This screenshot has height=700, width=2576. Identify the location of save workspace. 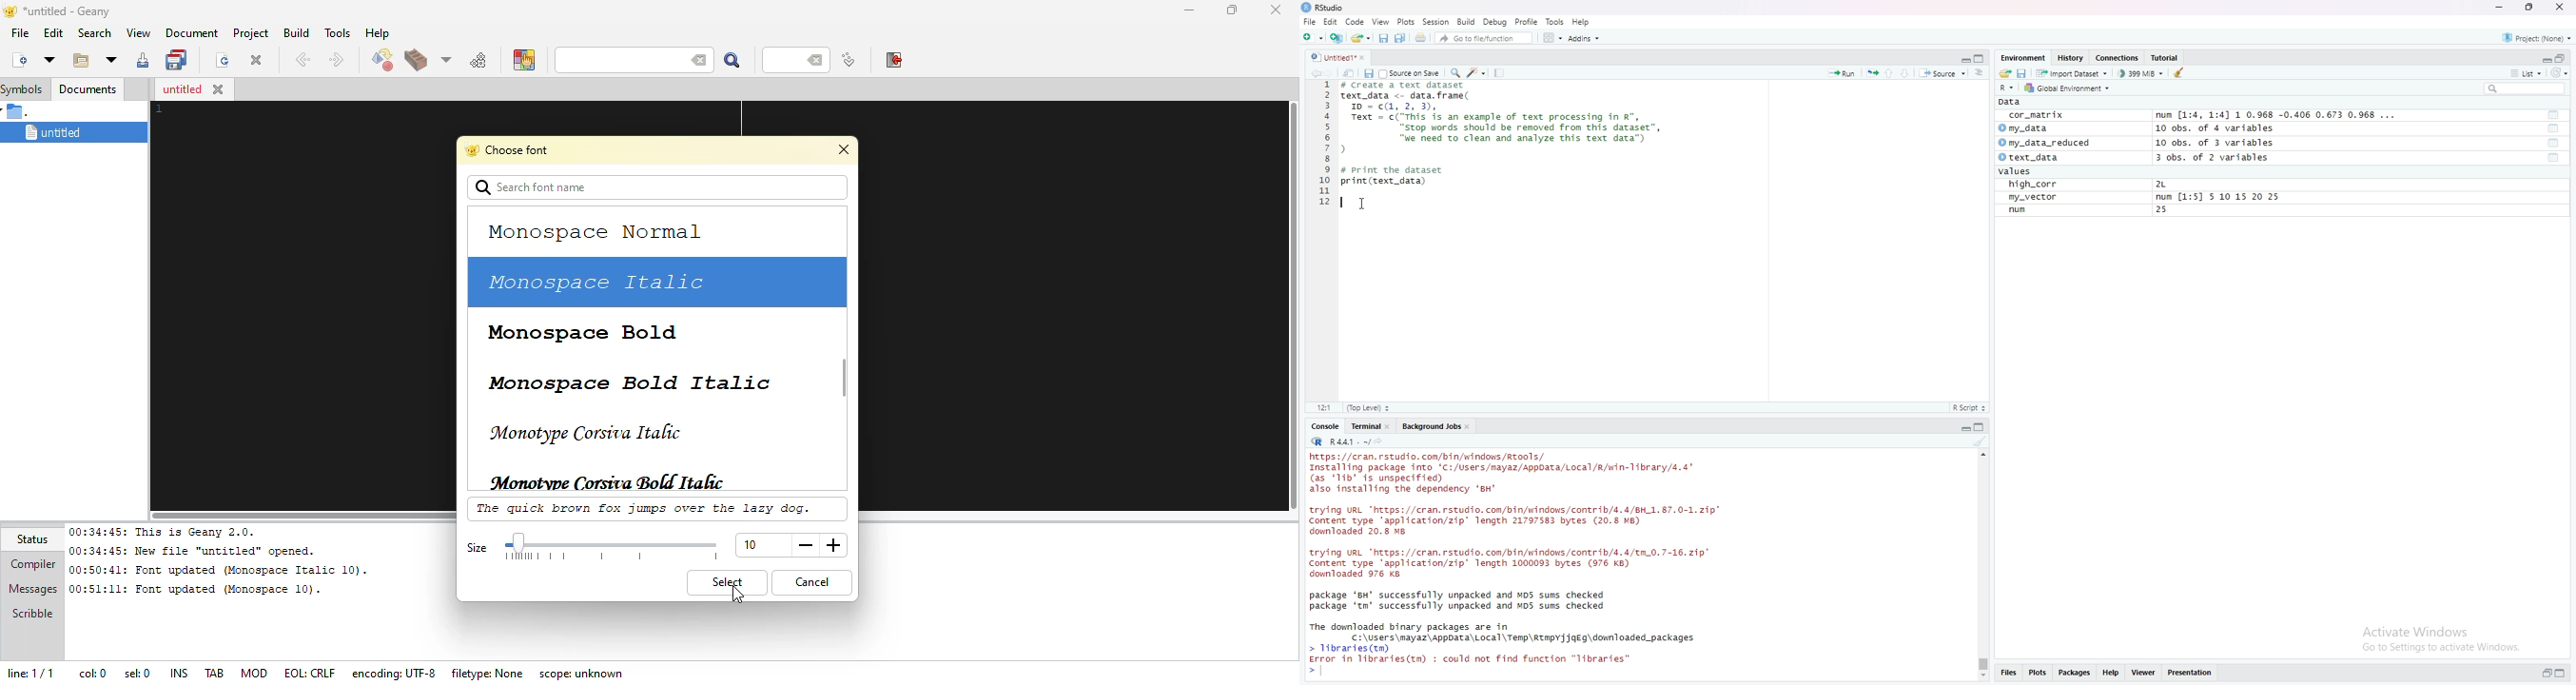
(2023, 74).